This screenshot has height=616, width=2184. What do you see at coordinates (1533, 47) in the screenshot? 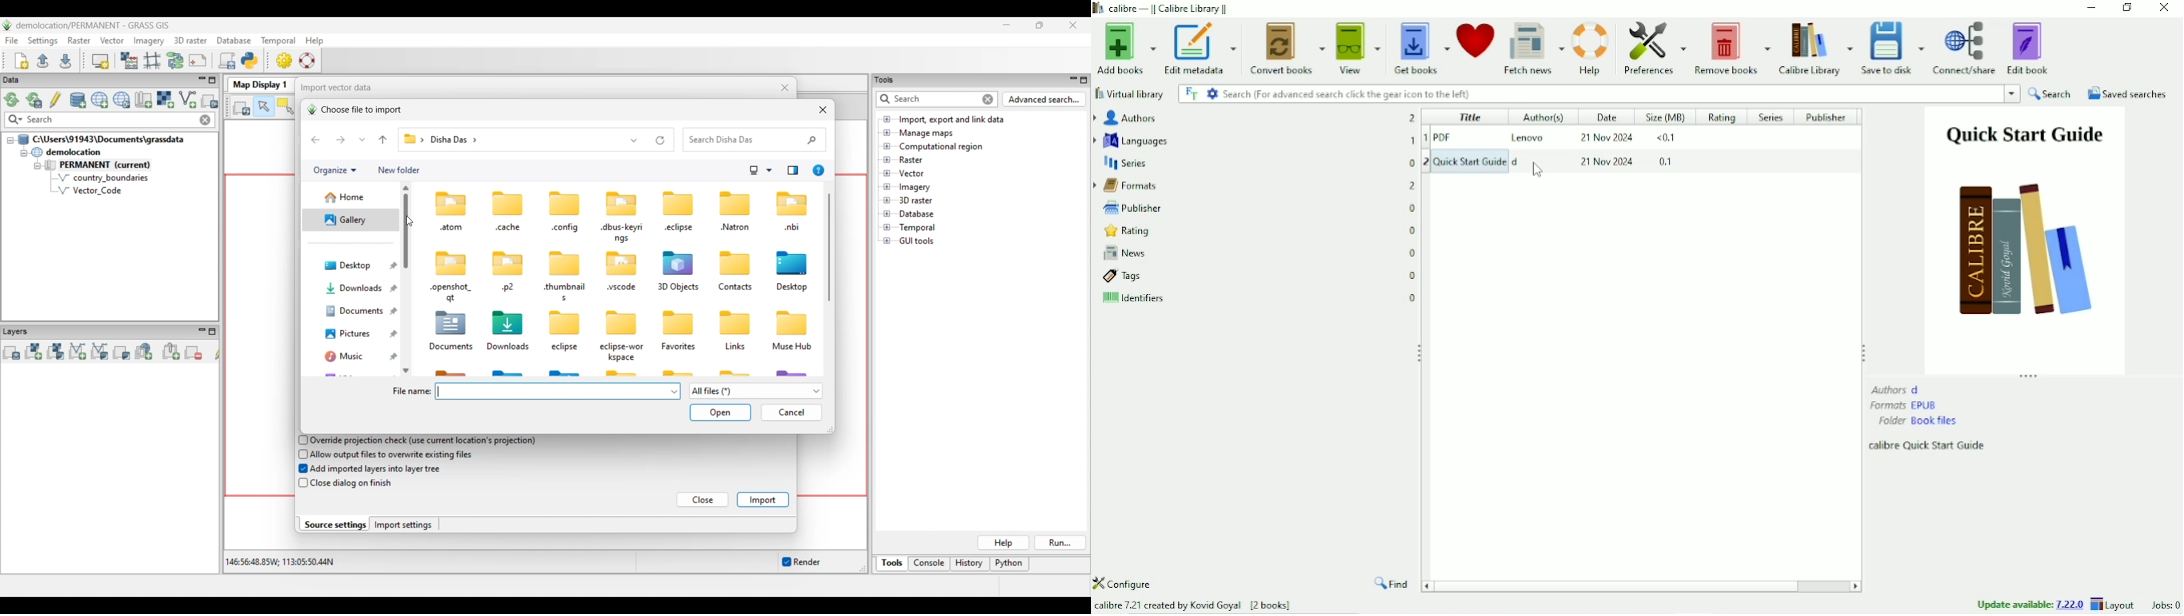
I see `Fetch news` at bounding box center [1533, 47].